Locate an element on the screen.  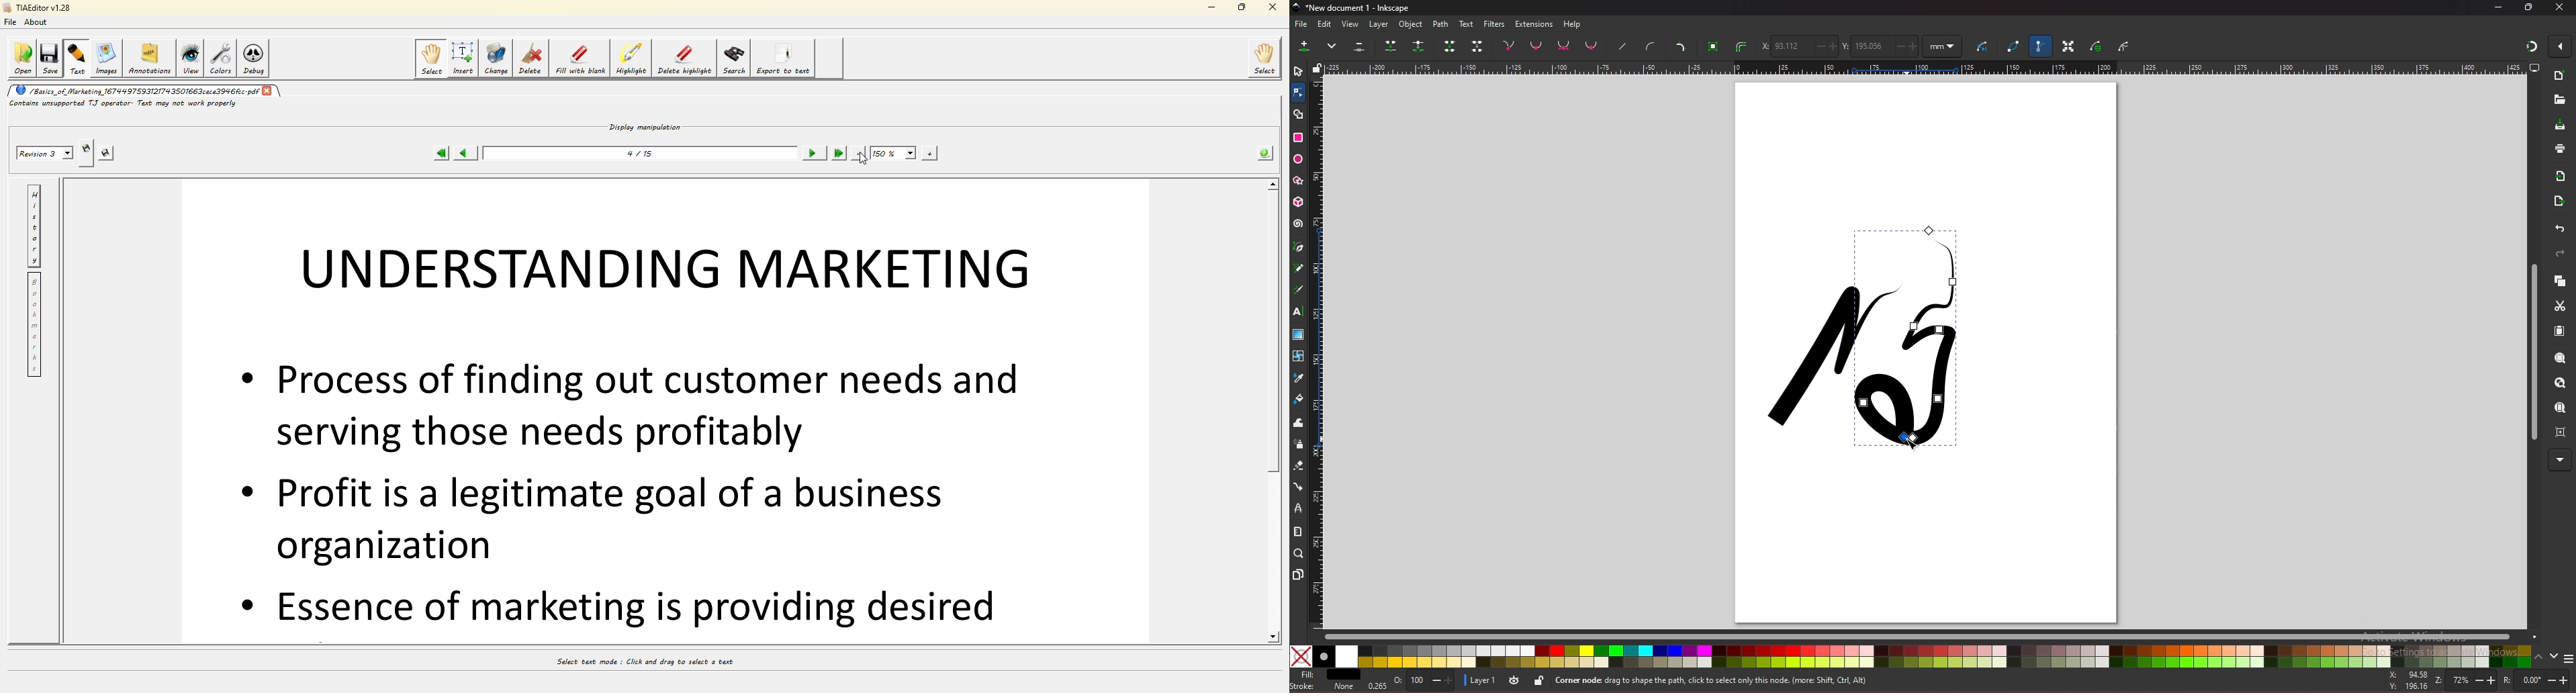
path outline is located at coordinates (2014, 45).